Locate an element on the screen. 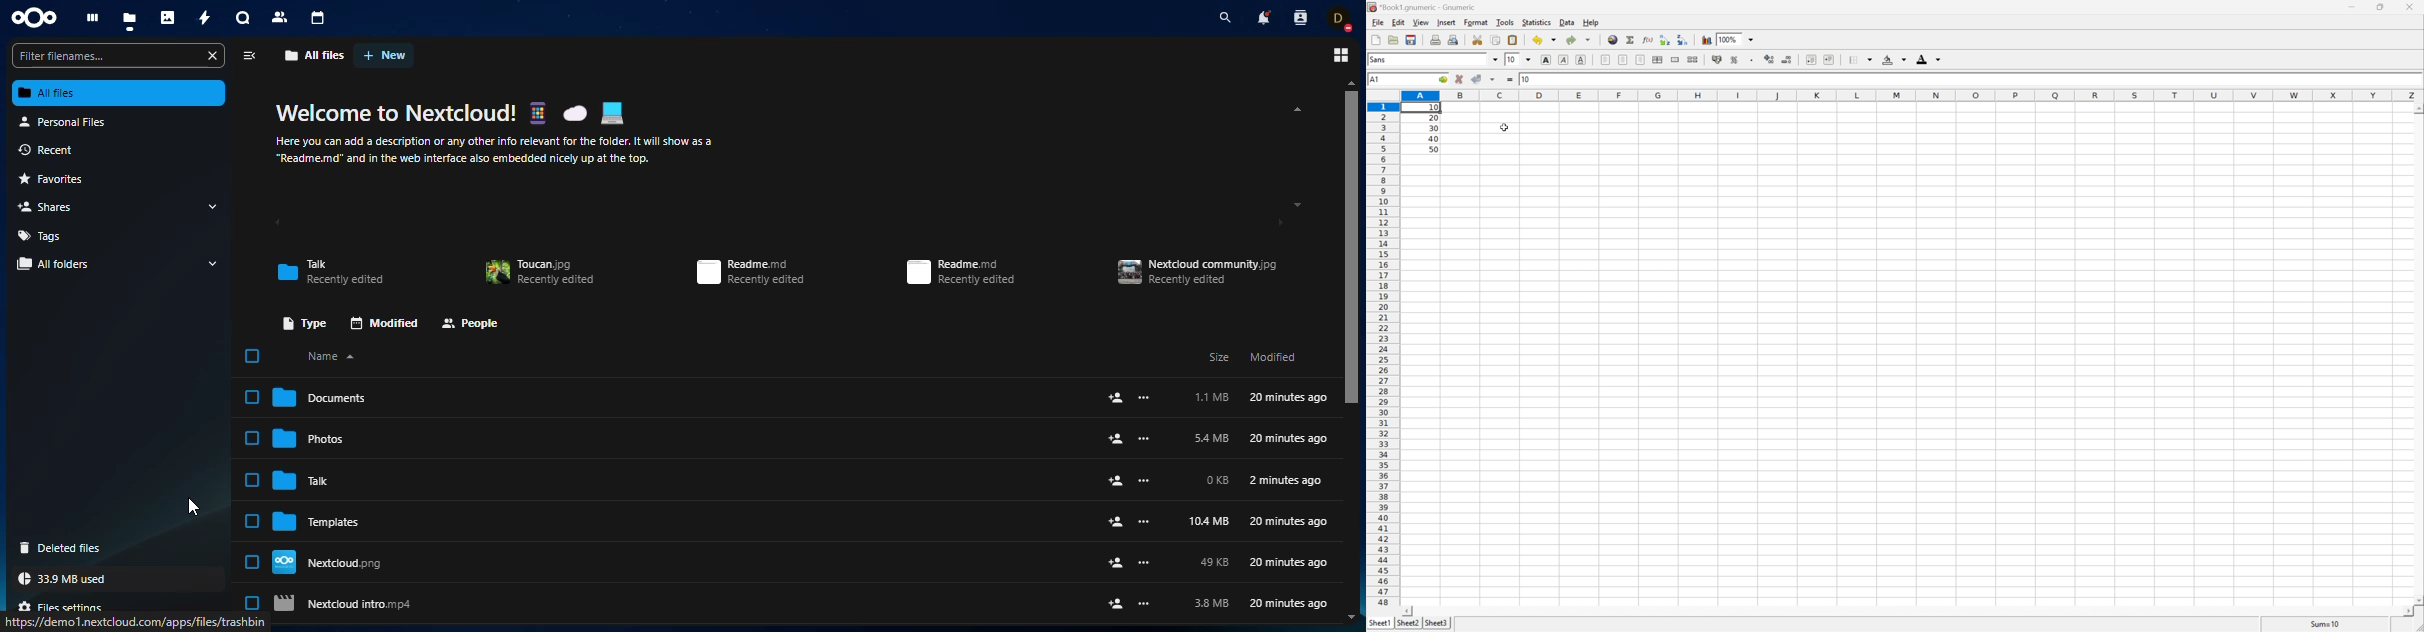  Photos is located at coordinates (167, 18).